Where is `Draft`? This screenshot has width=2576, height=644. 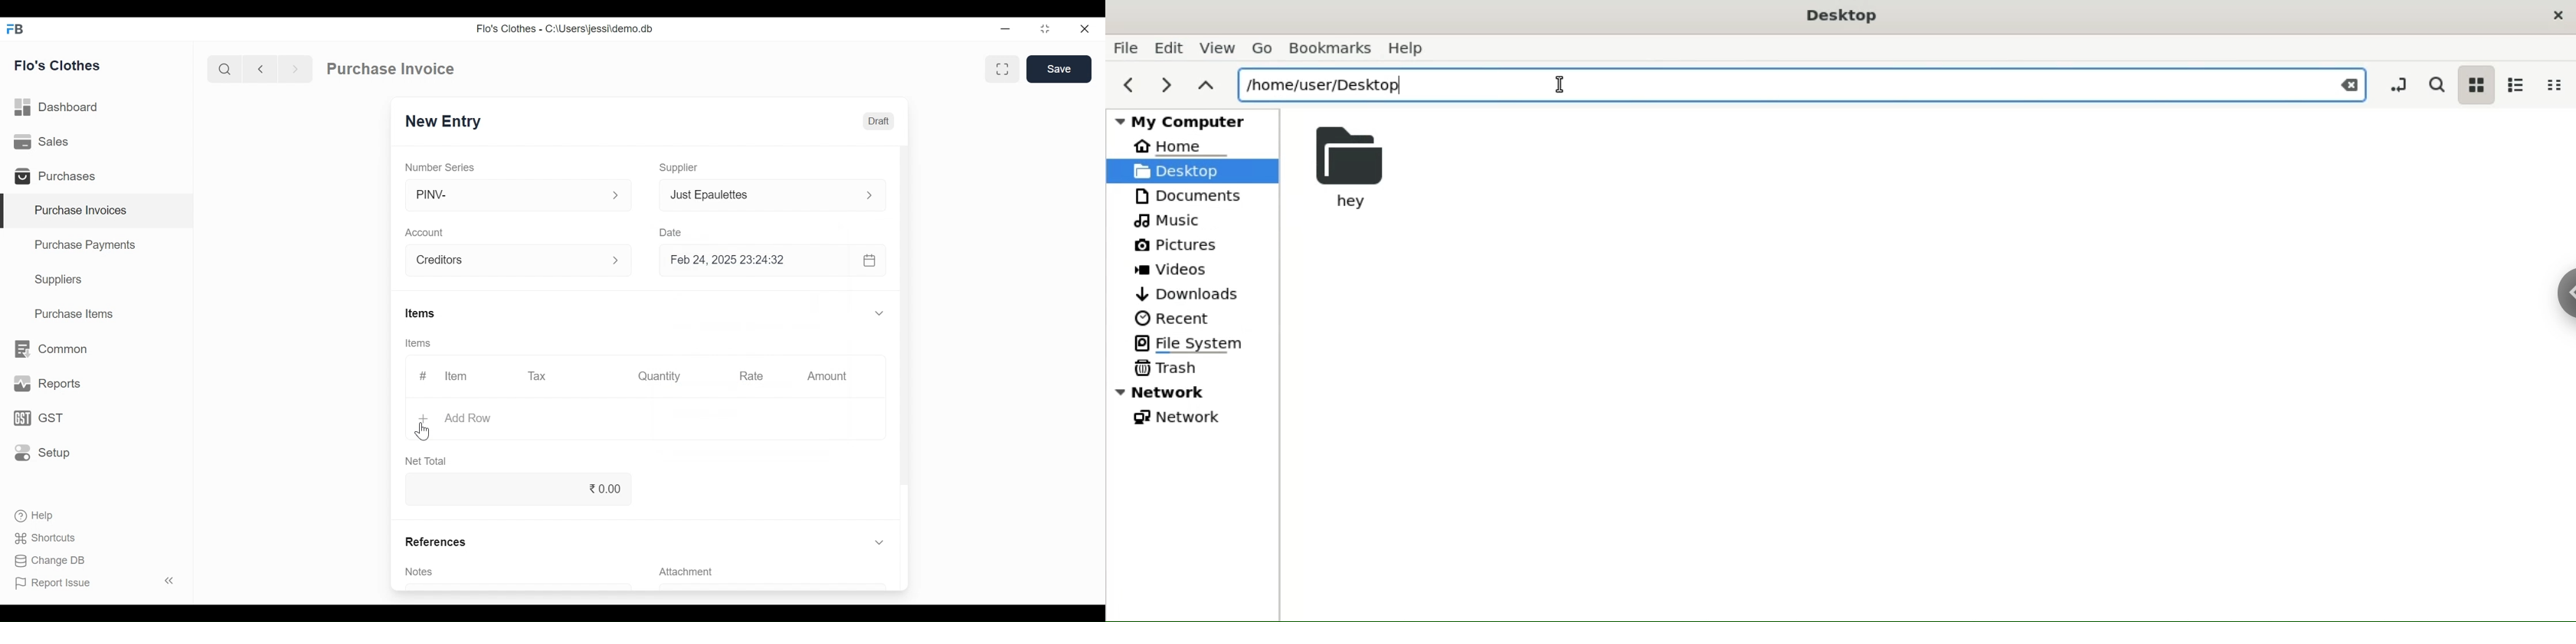
Draft is located at coordinates (879, 120).